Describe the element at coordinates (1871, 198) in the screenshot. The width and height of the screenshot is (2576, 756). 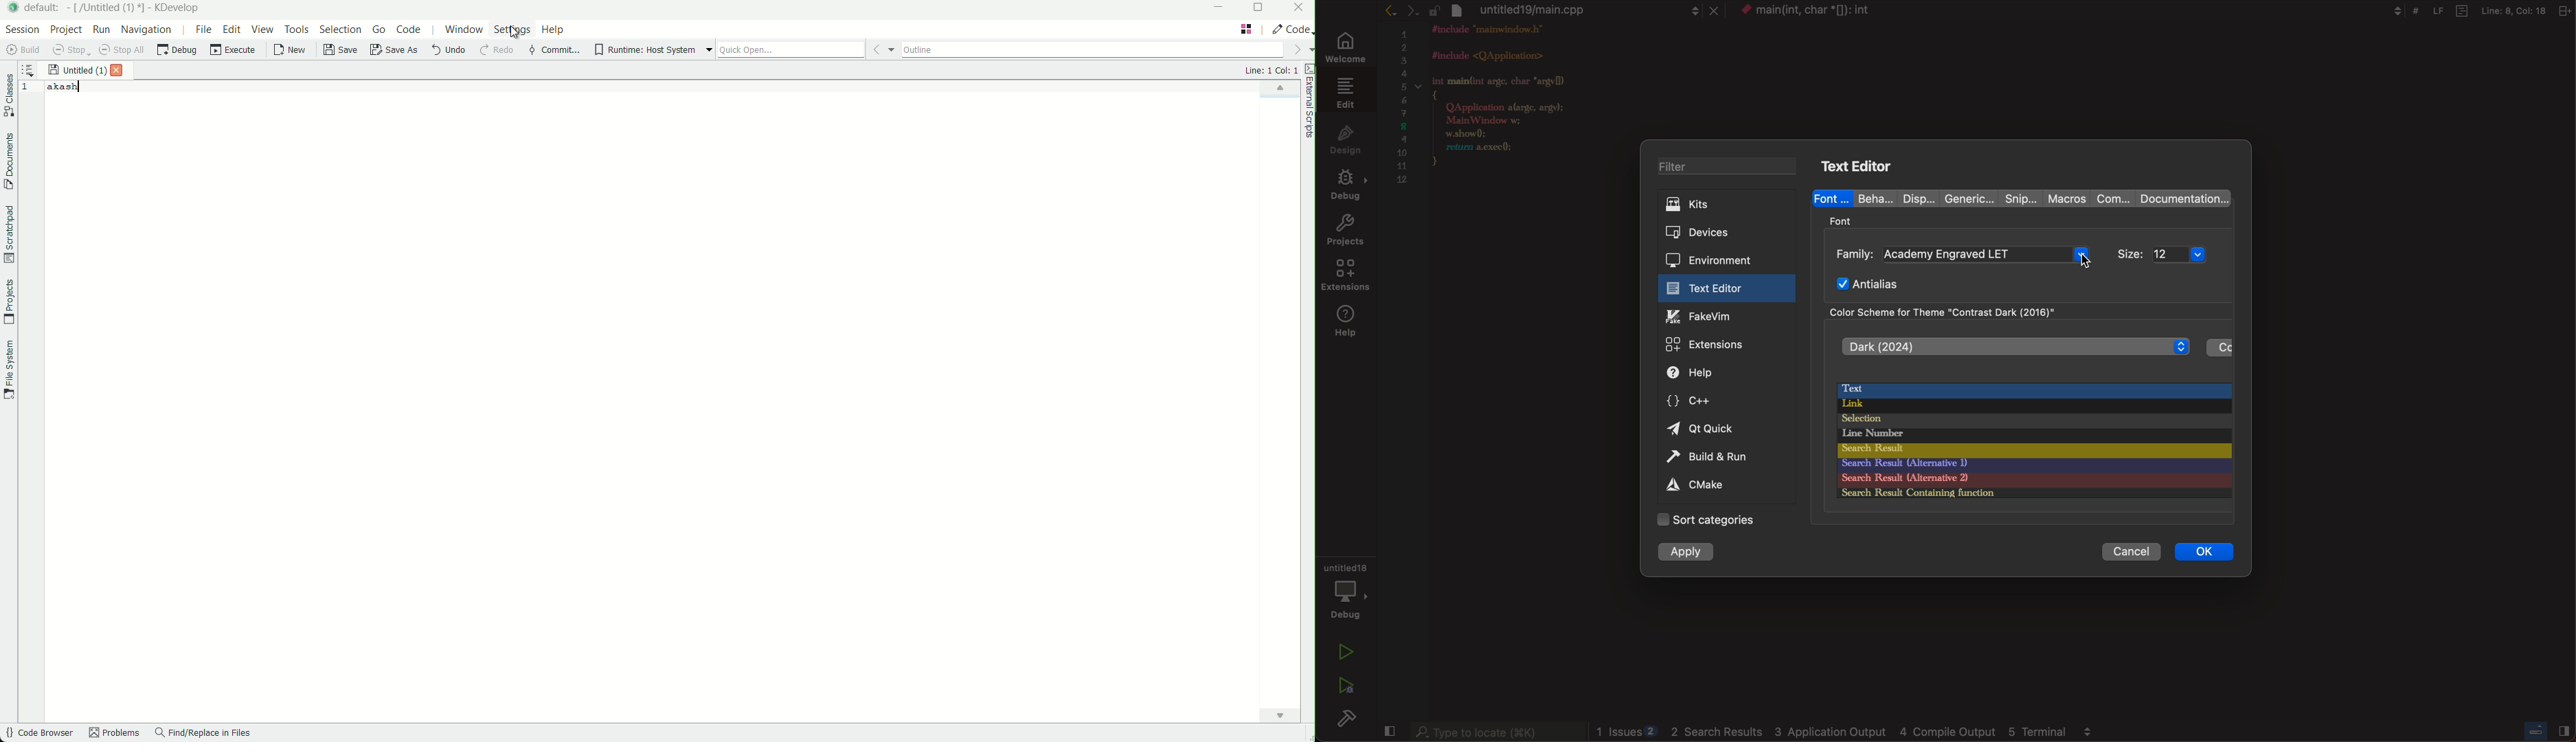
I see `beha` at that location.